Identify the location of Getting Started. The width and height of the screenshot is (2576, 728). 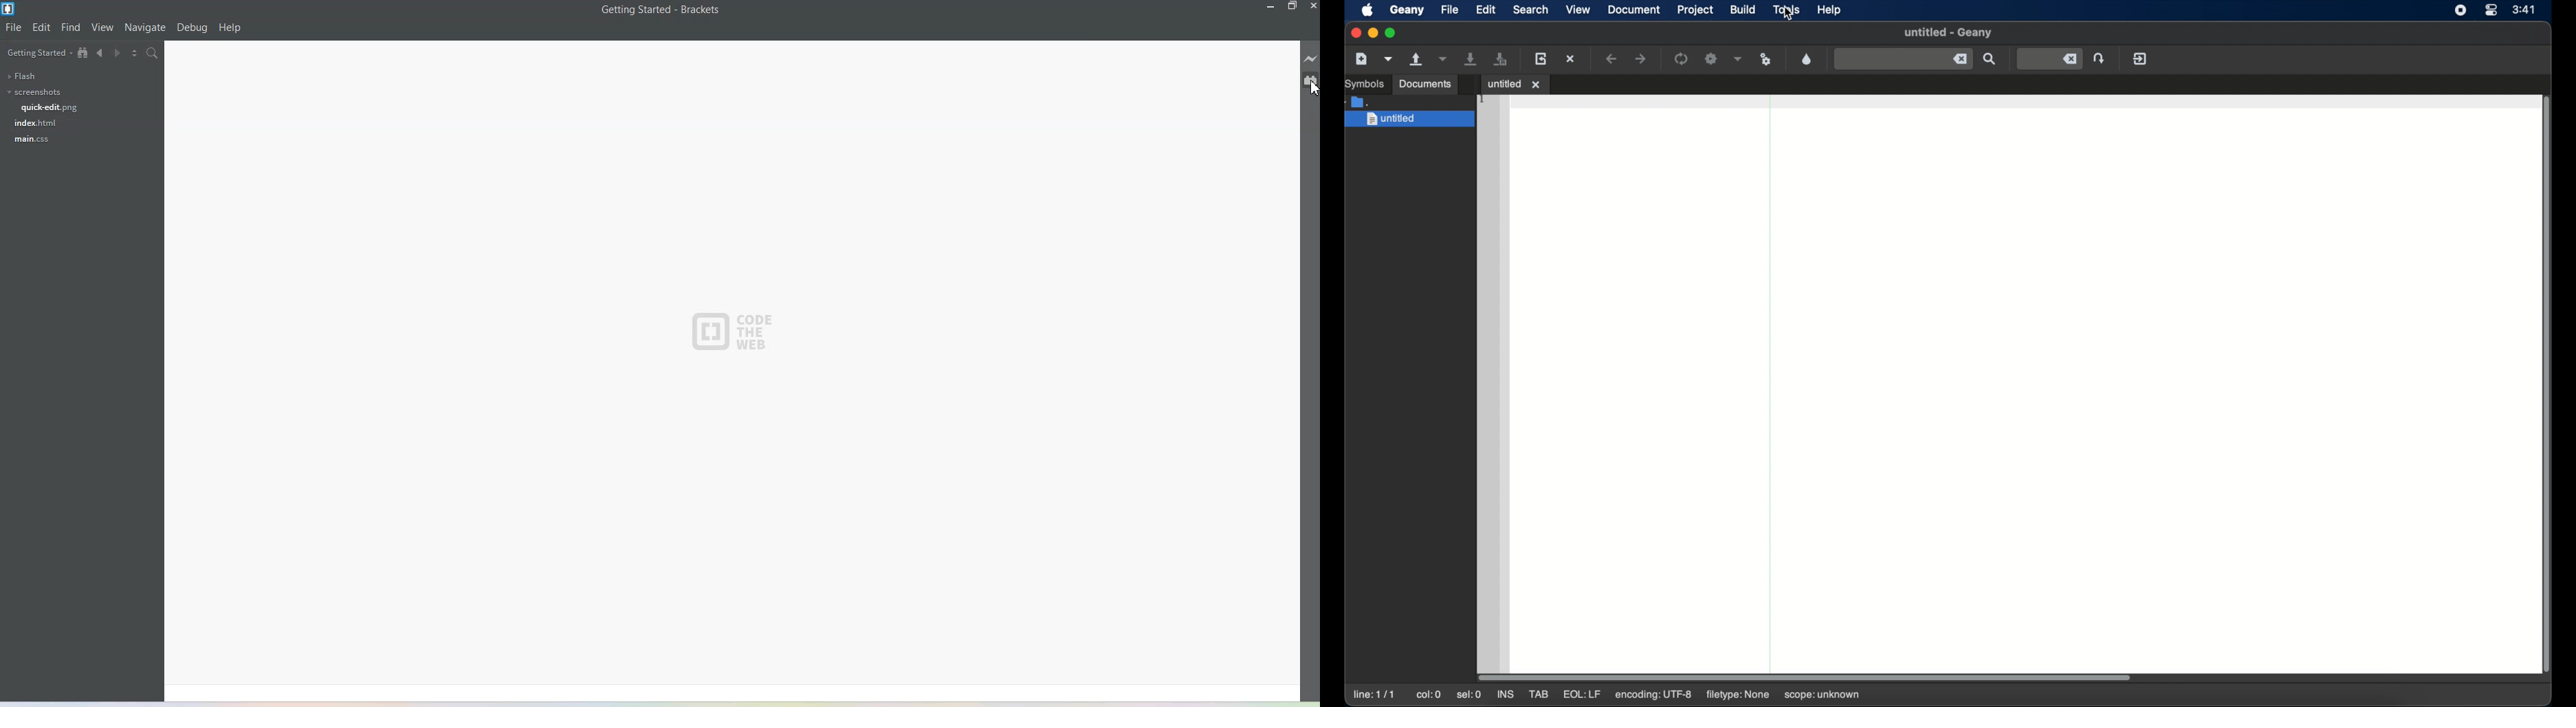
(38, 54).